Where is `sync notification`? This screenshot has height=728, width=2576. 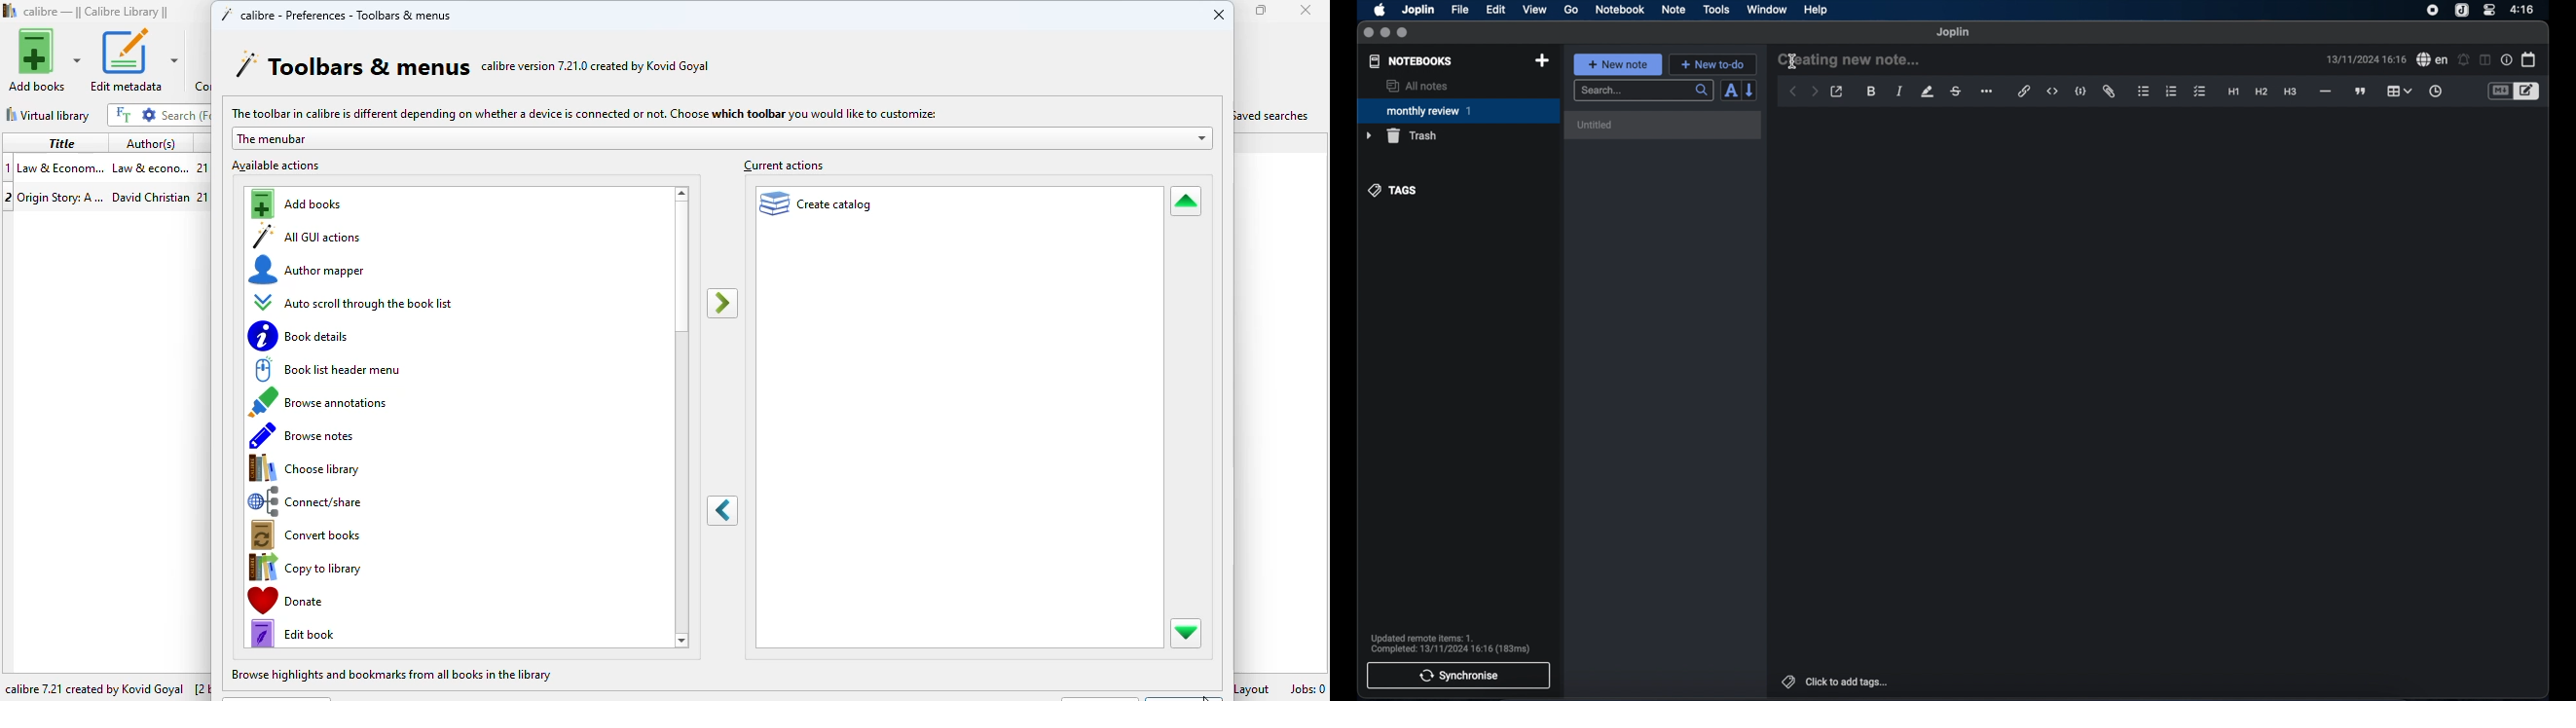 sync notification is located at coordinates (1451, 644).